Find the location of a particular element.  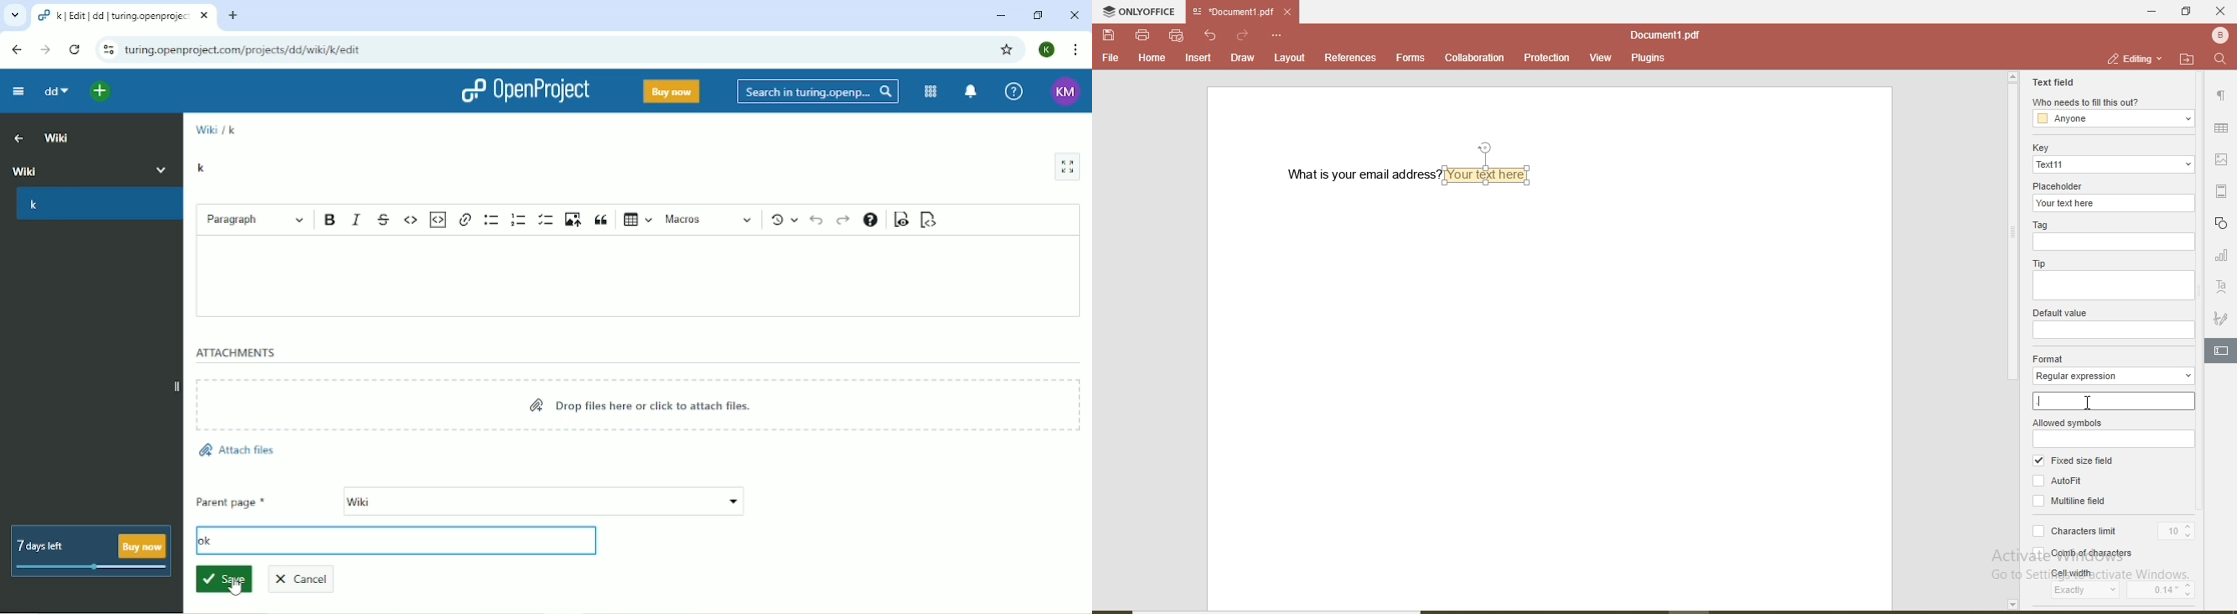

Attach files is located at coordinates (236, 451).